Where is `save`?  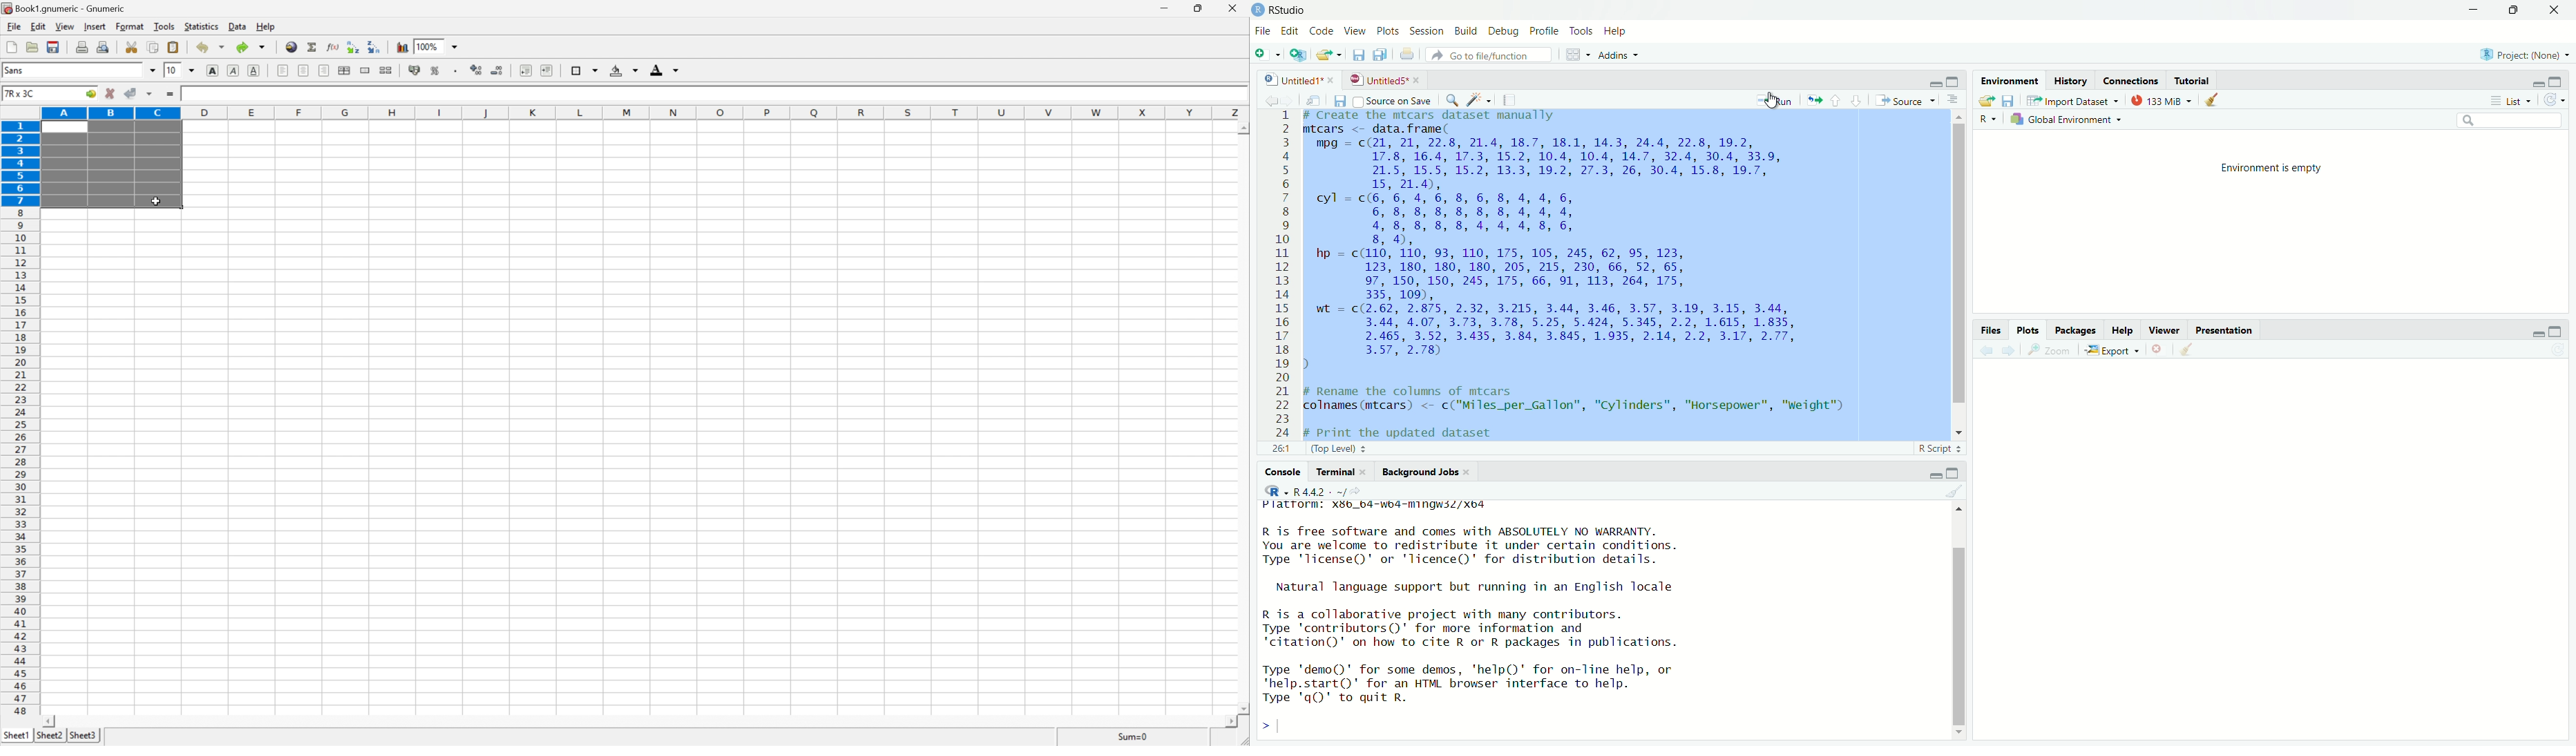 save is located at coordinates (1339, 99).